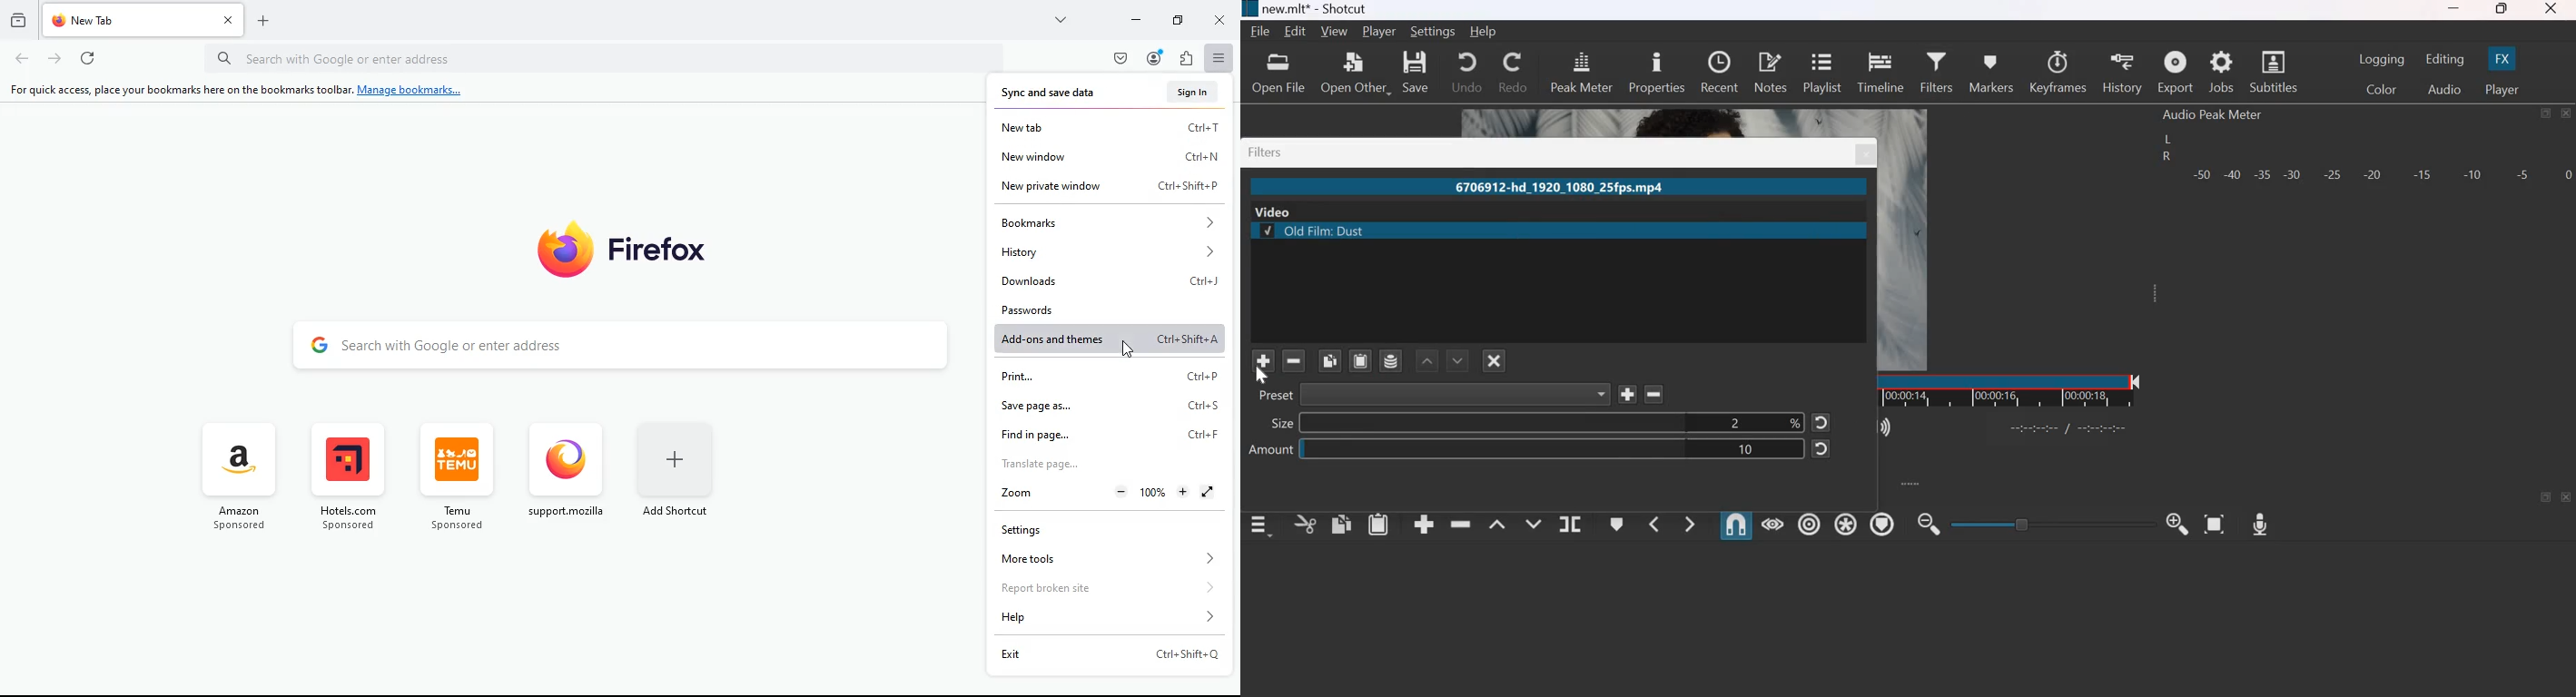 The height and width of the screenshot is (700, 2576). Describe the element at coordinates (2382, 59) in the screenshot. I see `Logging` at that location.